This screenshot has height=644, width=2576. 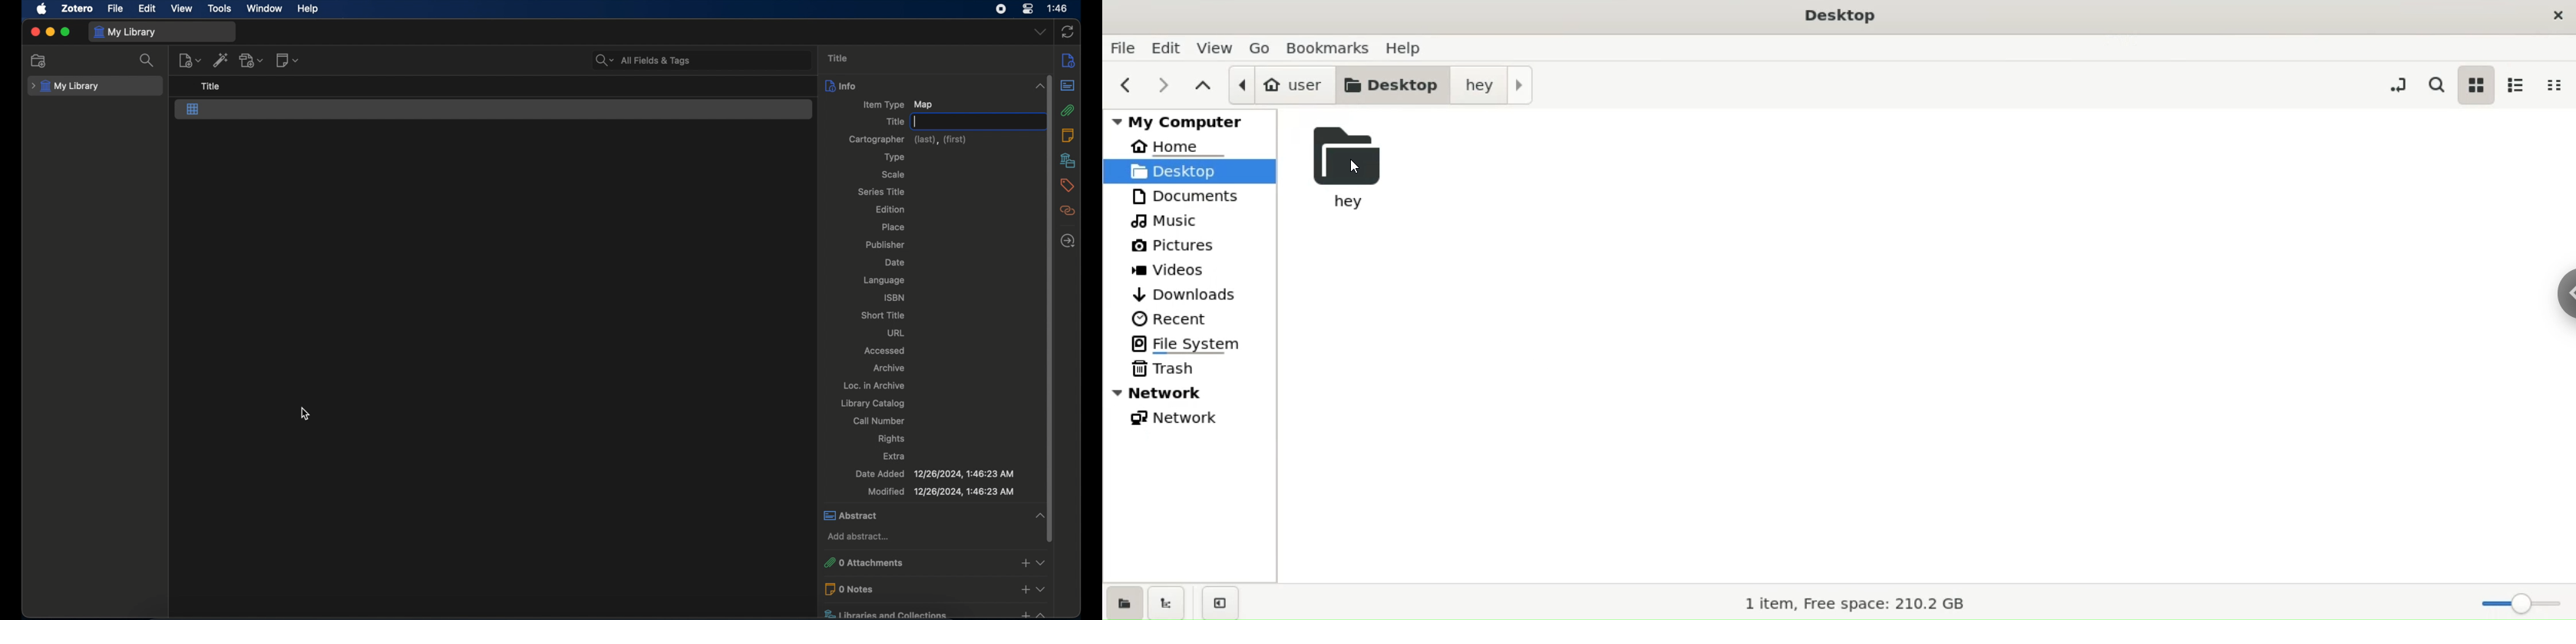 What do you see at coordinates (885, 316) in the screenshot?
I see `short title` at bounding box center [885, 316].